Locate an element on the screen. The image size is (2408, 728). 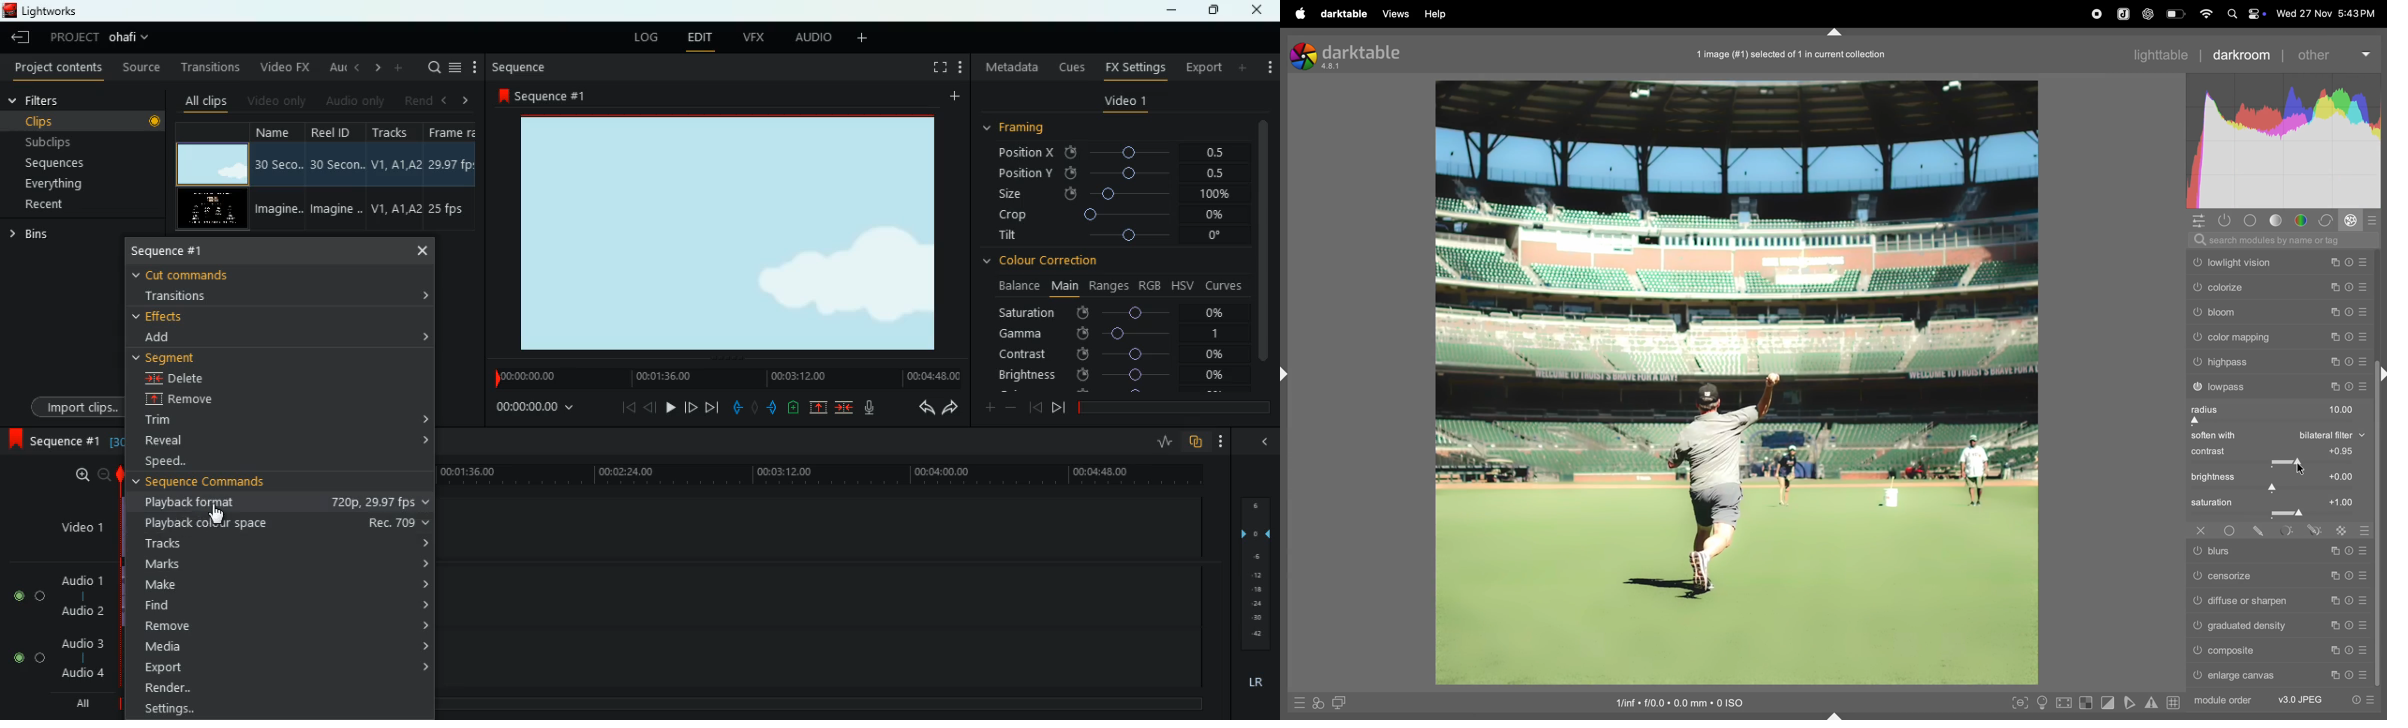
battery is located at coordinates (2177, 14).